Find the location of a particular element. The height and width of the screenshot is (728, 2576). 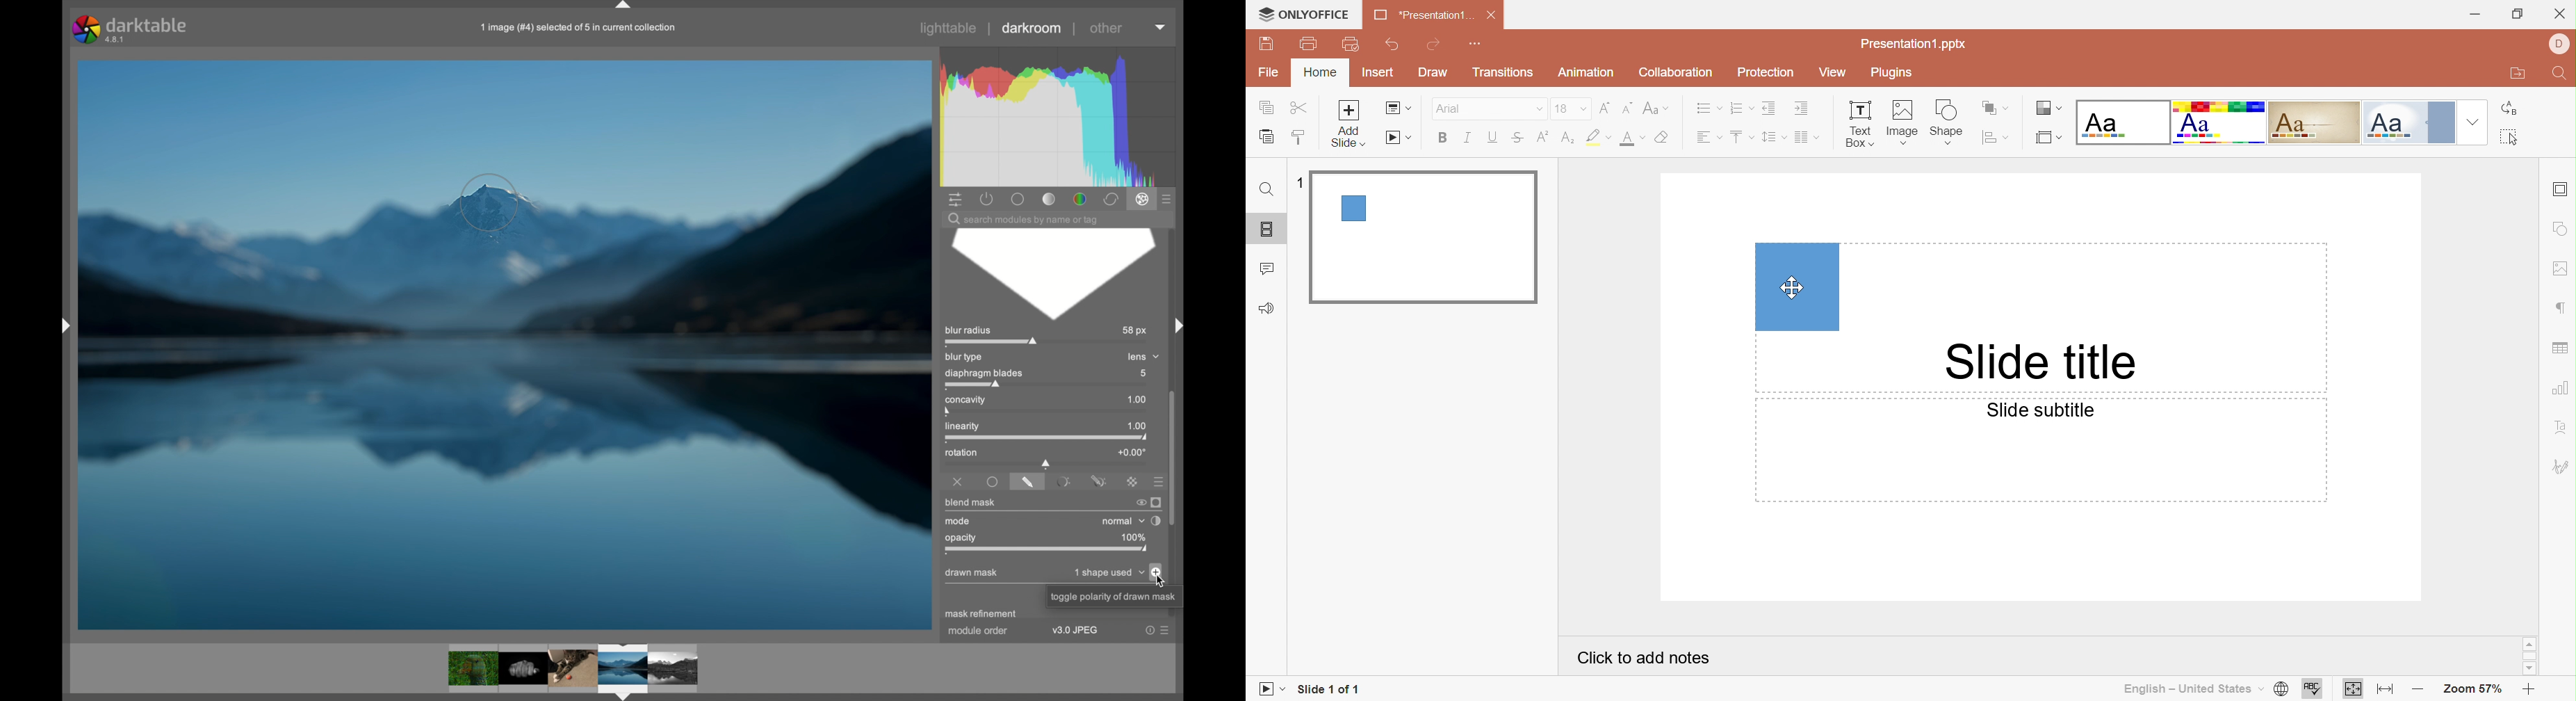

photos is located at coordinates (572, 669).